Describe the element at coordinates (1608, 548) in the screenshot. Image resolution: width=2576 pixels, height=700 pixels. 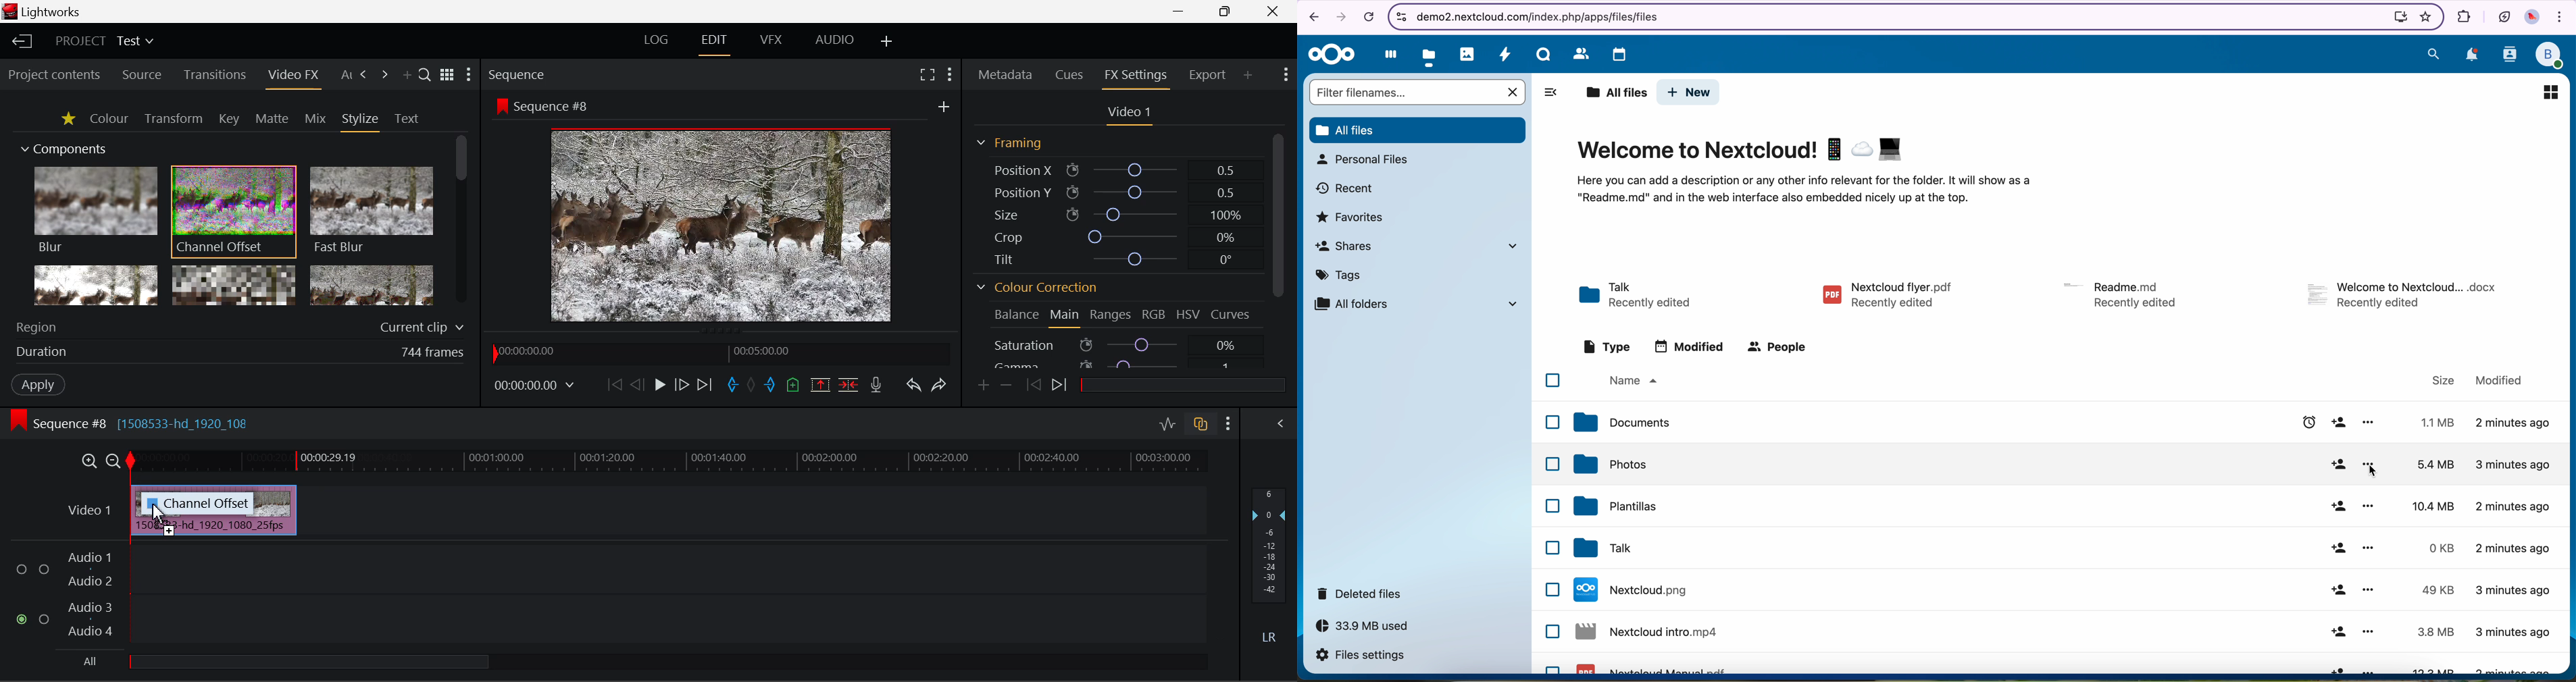
I see `tak` at that location.